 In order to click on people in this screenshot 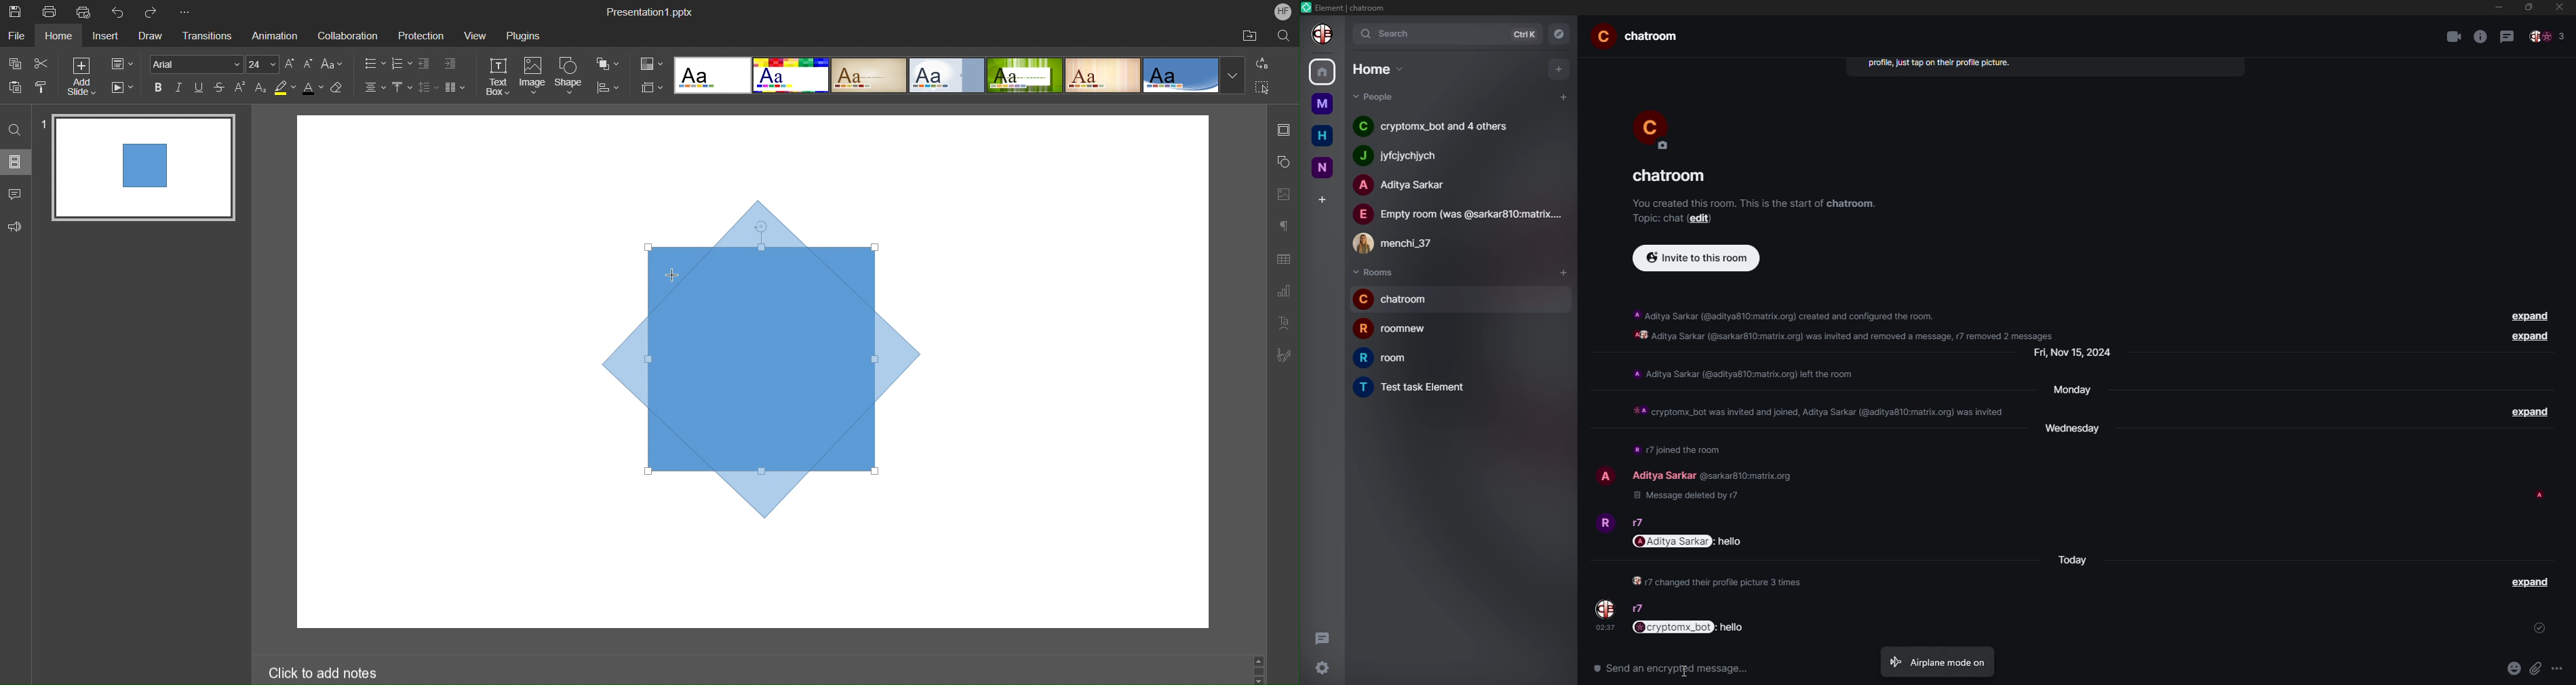, I will do `click(1640, 609)`.